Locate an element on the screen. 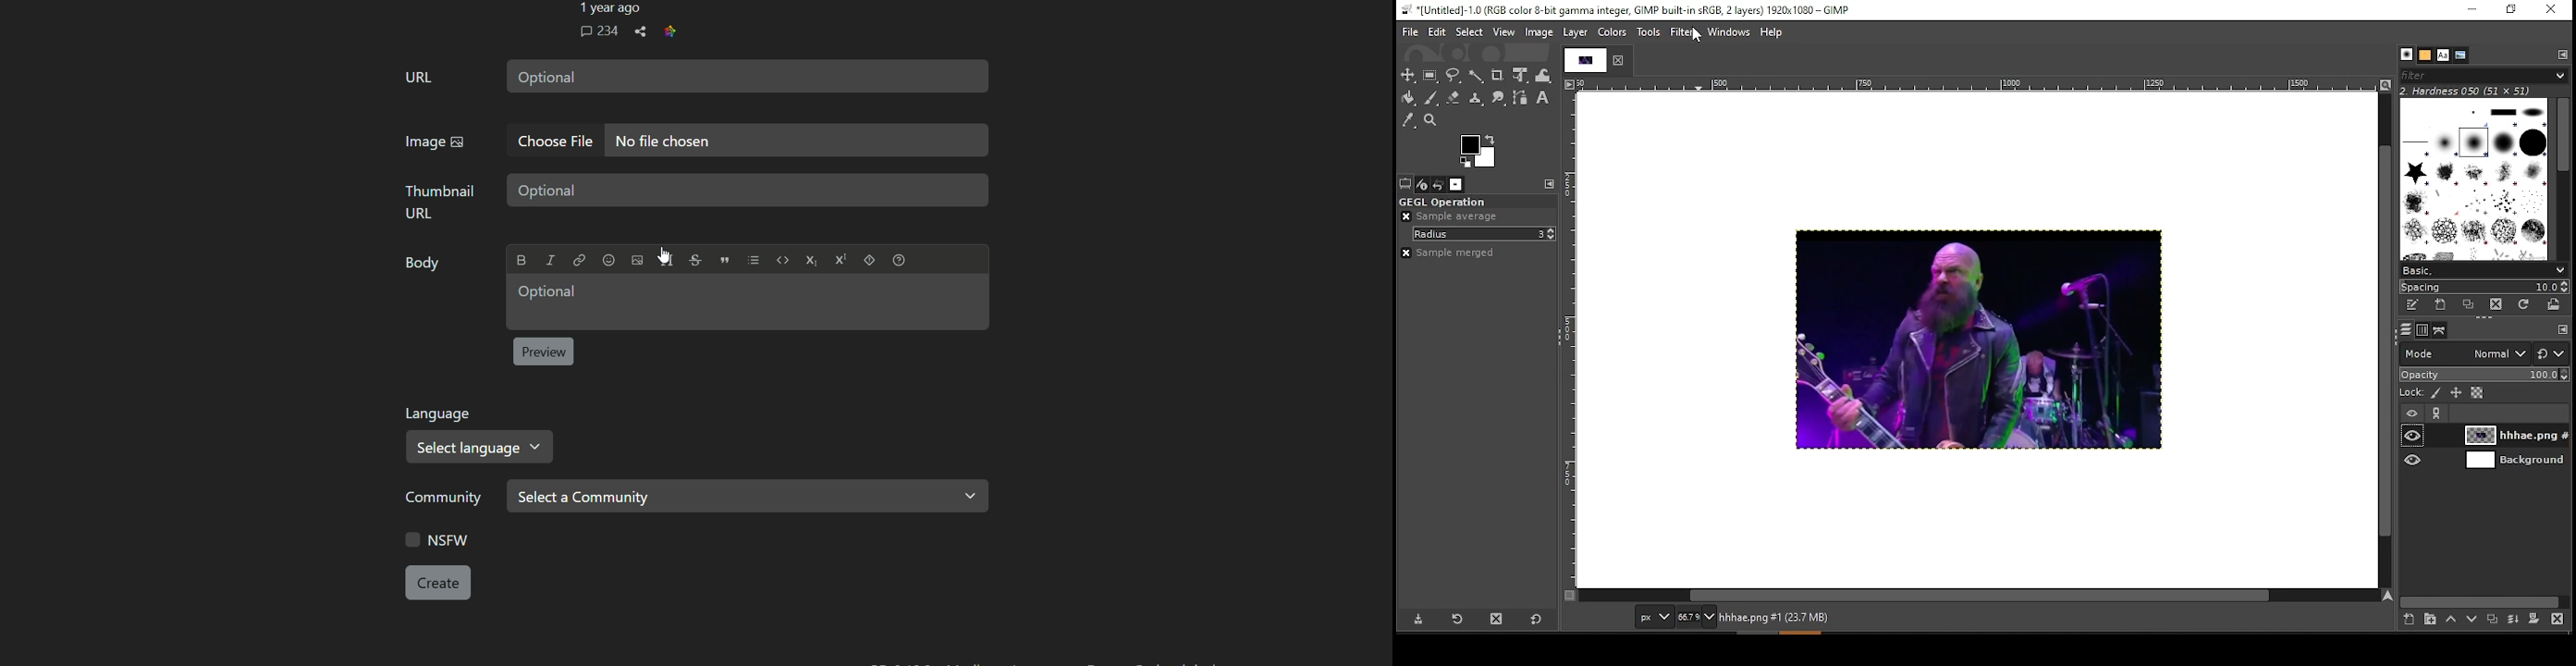 This screenshot has height=672, width=2576. device status is located at coordinates (1421, 183).